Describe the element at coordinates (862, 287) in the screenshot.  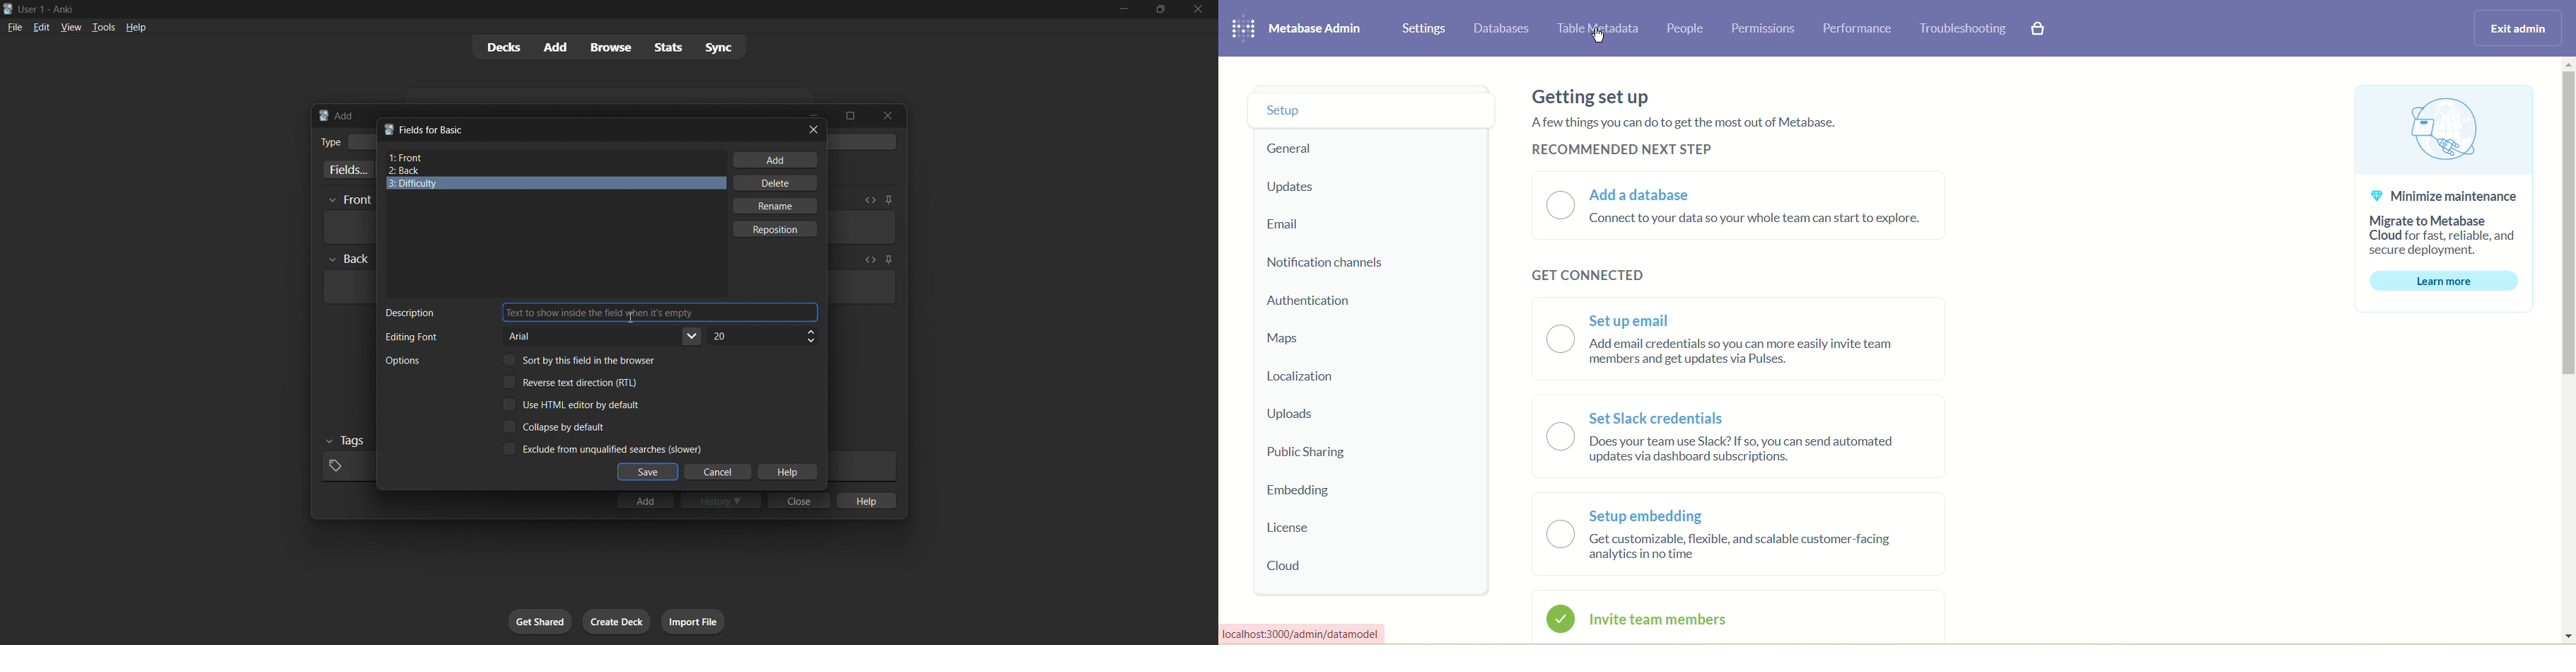
I see `Card back input` at that location.